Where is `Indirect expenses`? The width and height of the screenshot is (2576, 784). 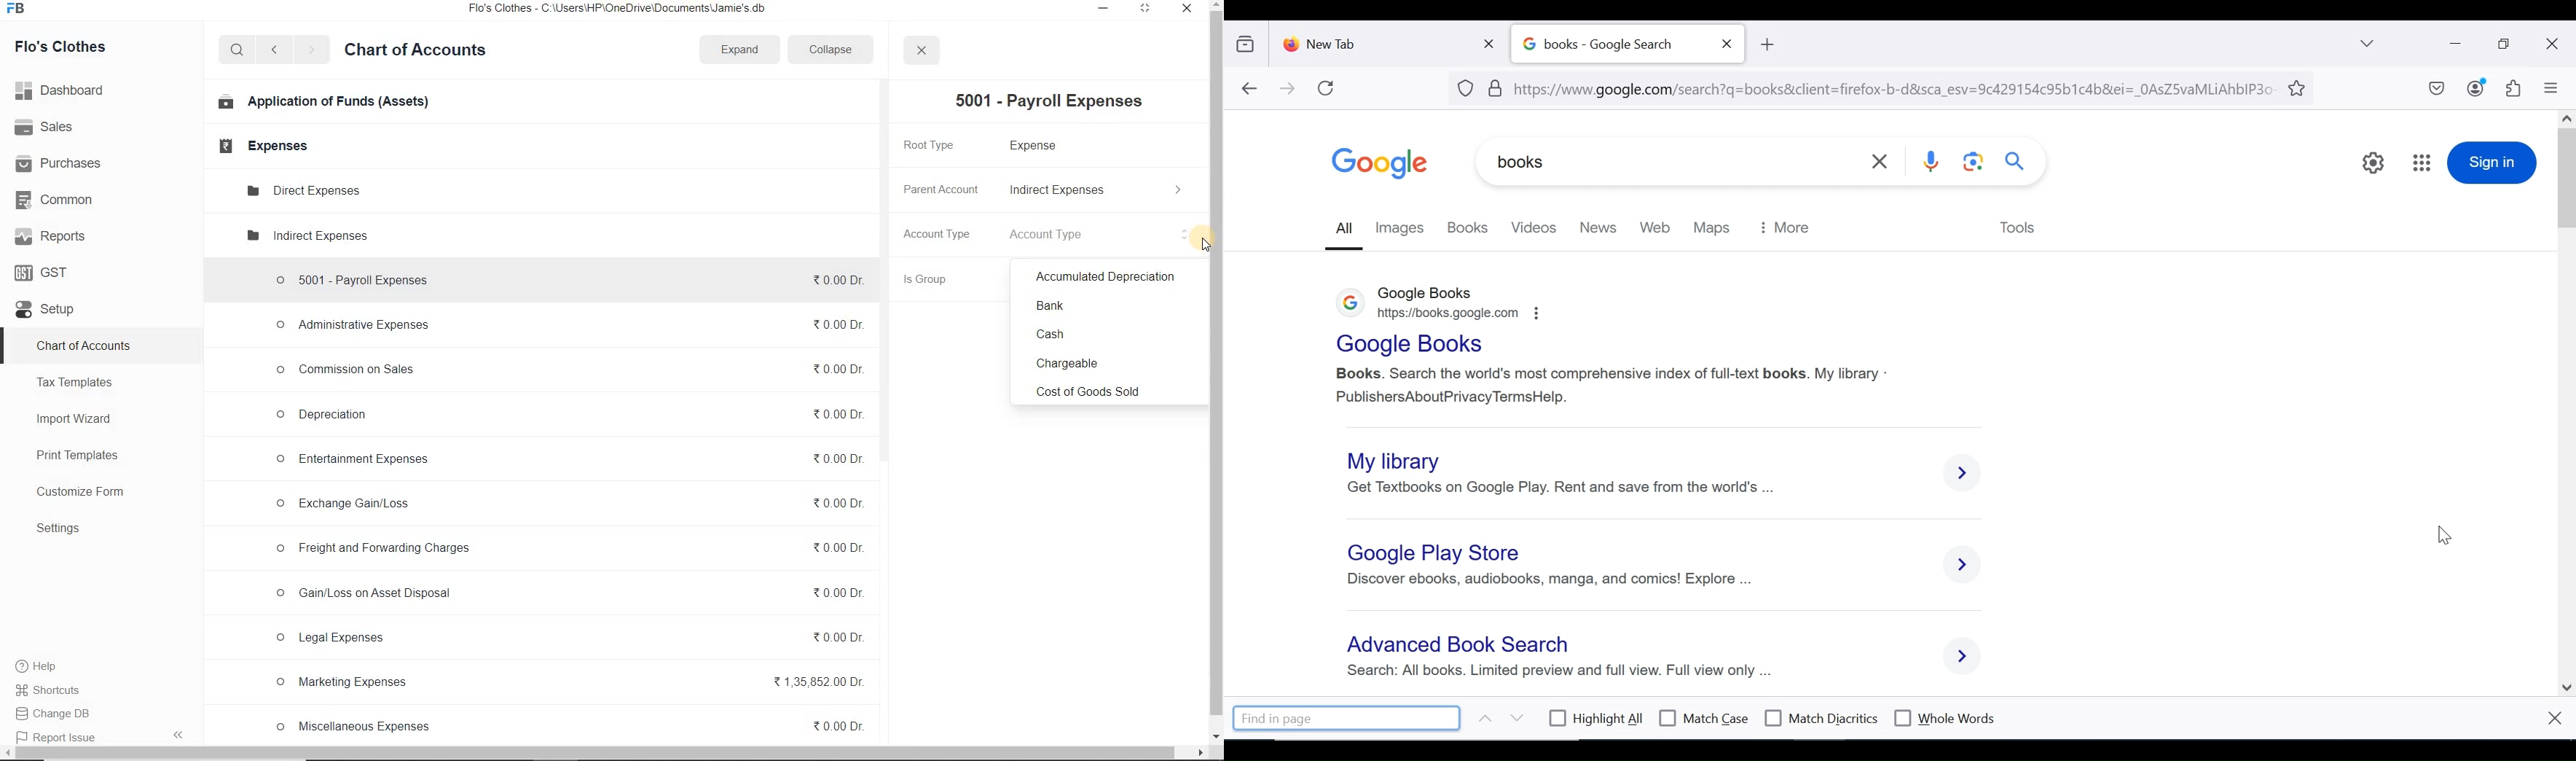
Indirect expenses is located at coordinates (305, 238).